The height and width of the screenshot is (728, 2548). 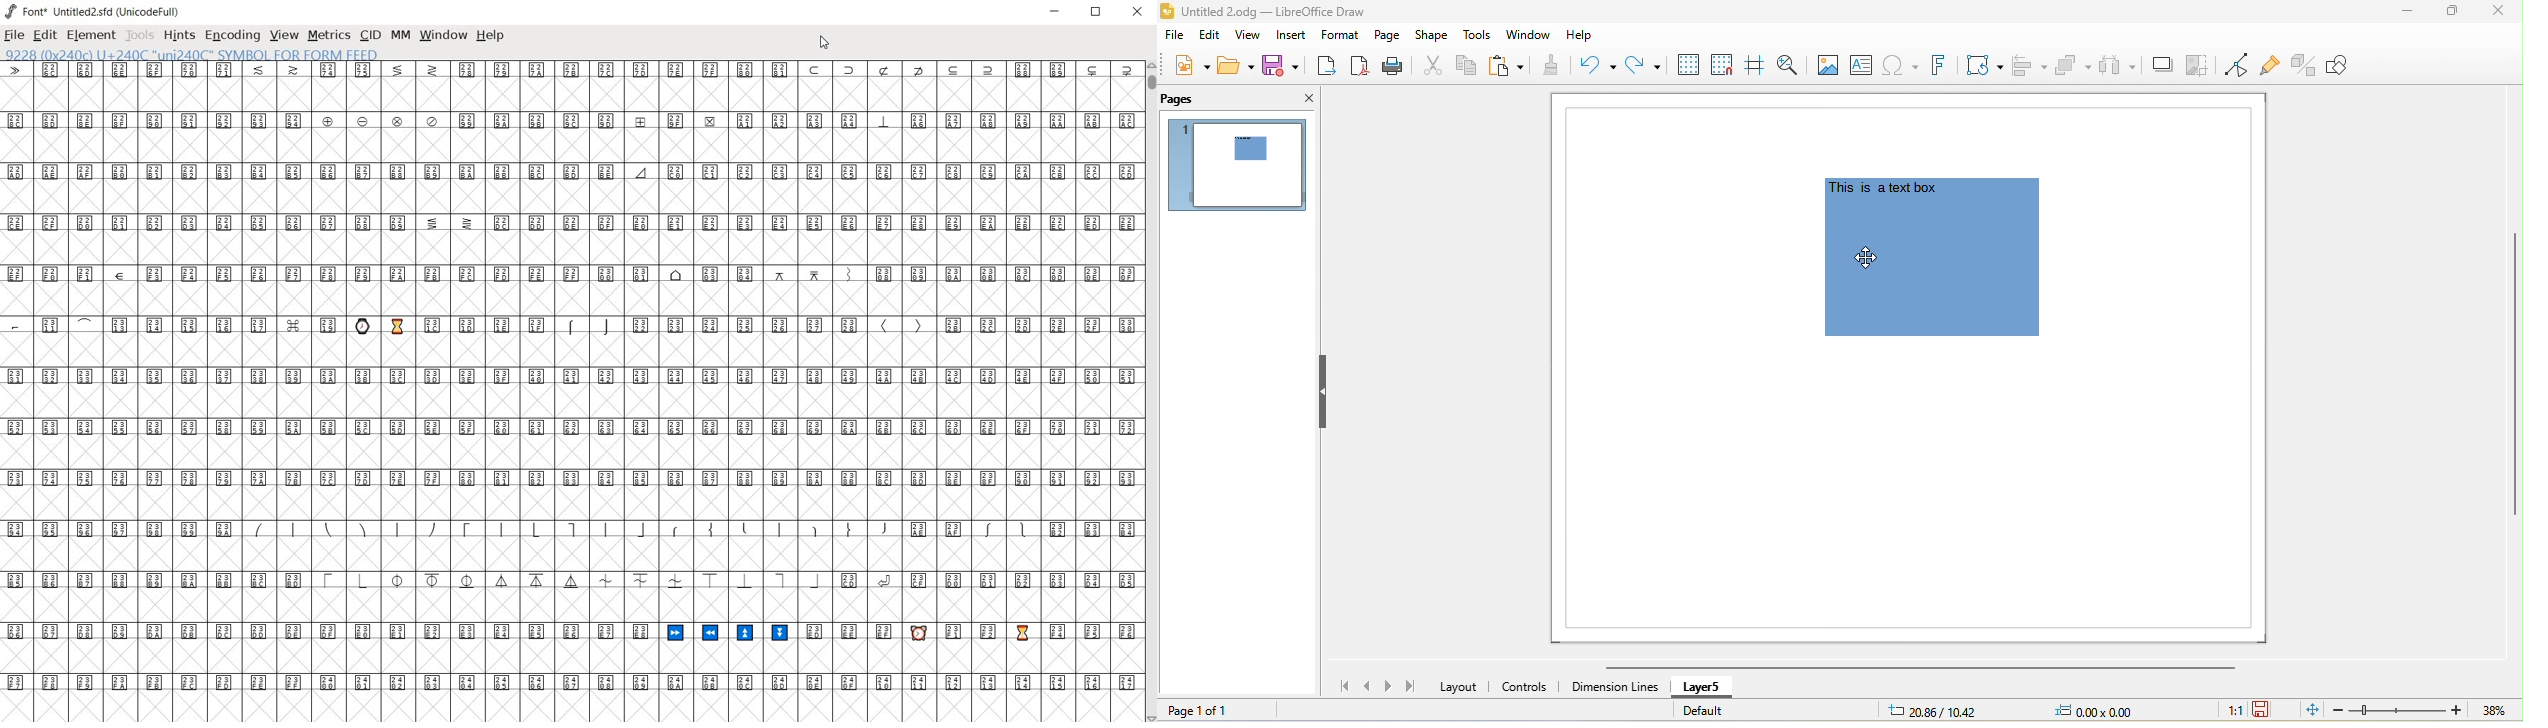 What do you see at coordinates (1432, 66) in the screenshot?
I see `cut` at bounding box center [1432, 66].